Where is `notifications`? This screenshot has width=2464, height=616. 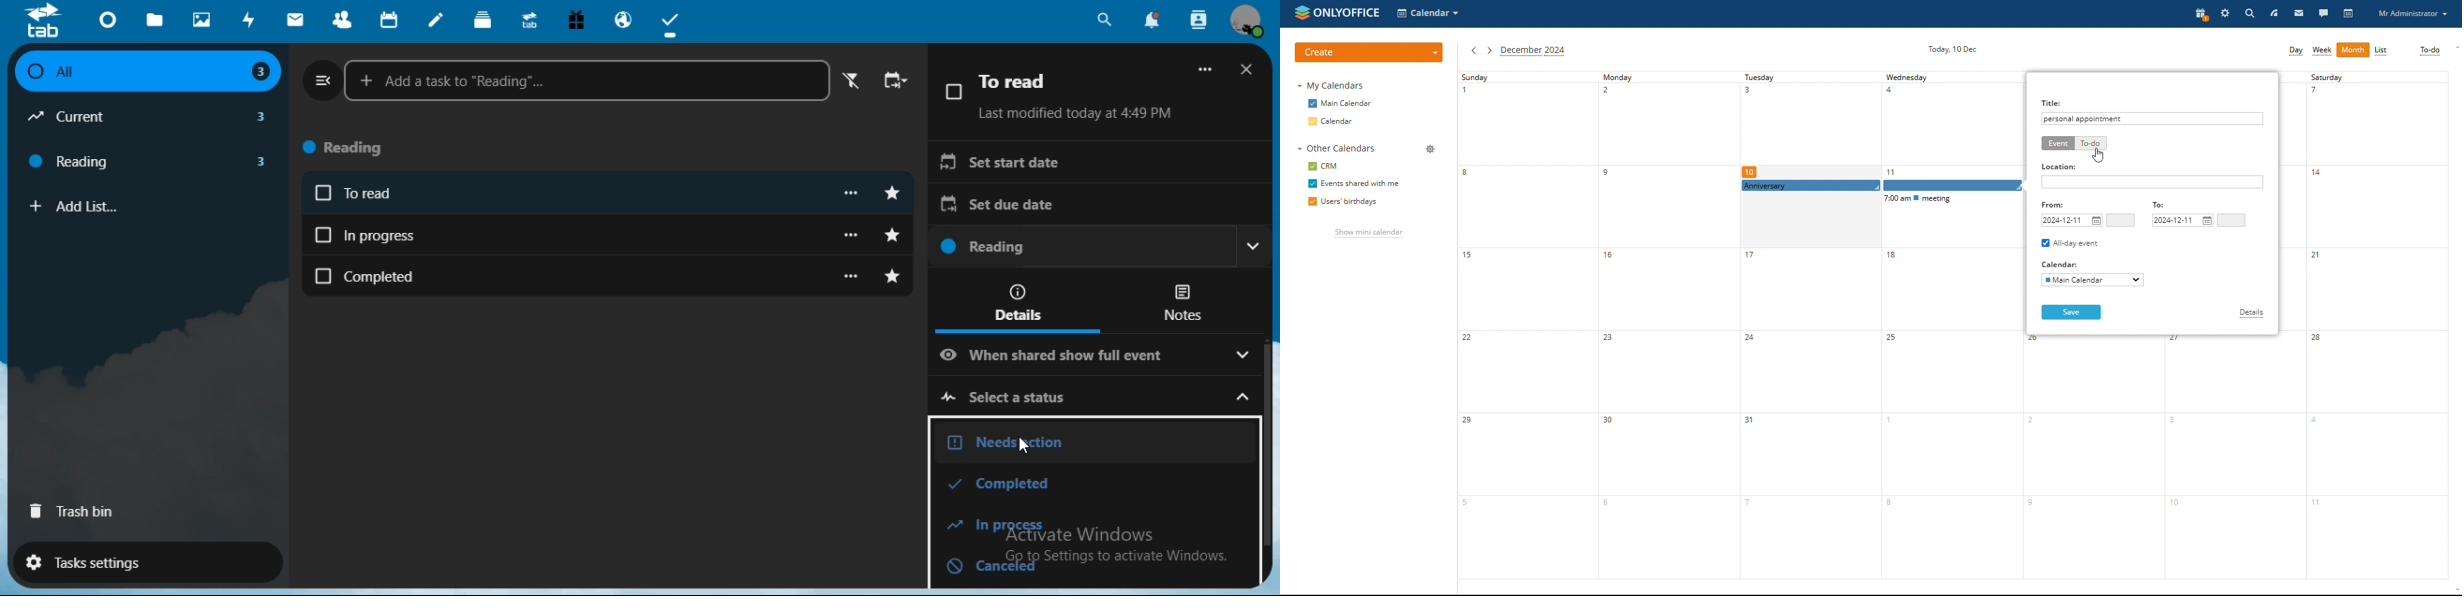 notifications is located at coordinates (1150, 21).